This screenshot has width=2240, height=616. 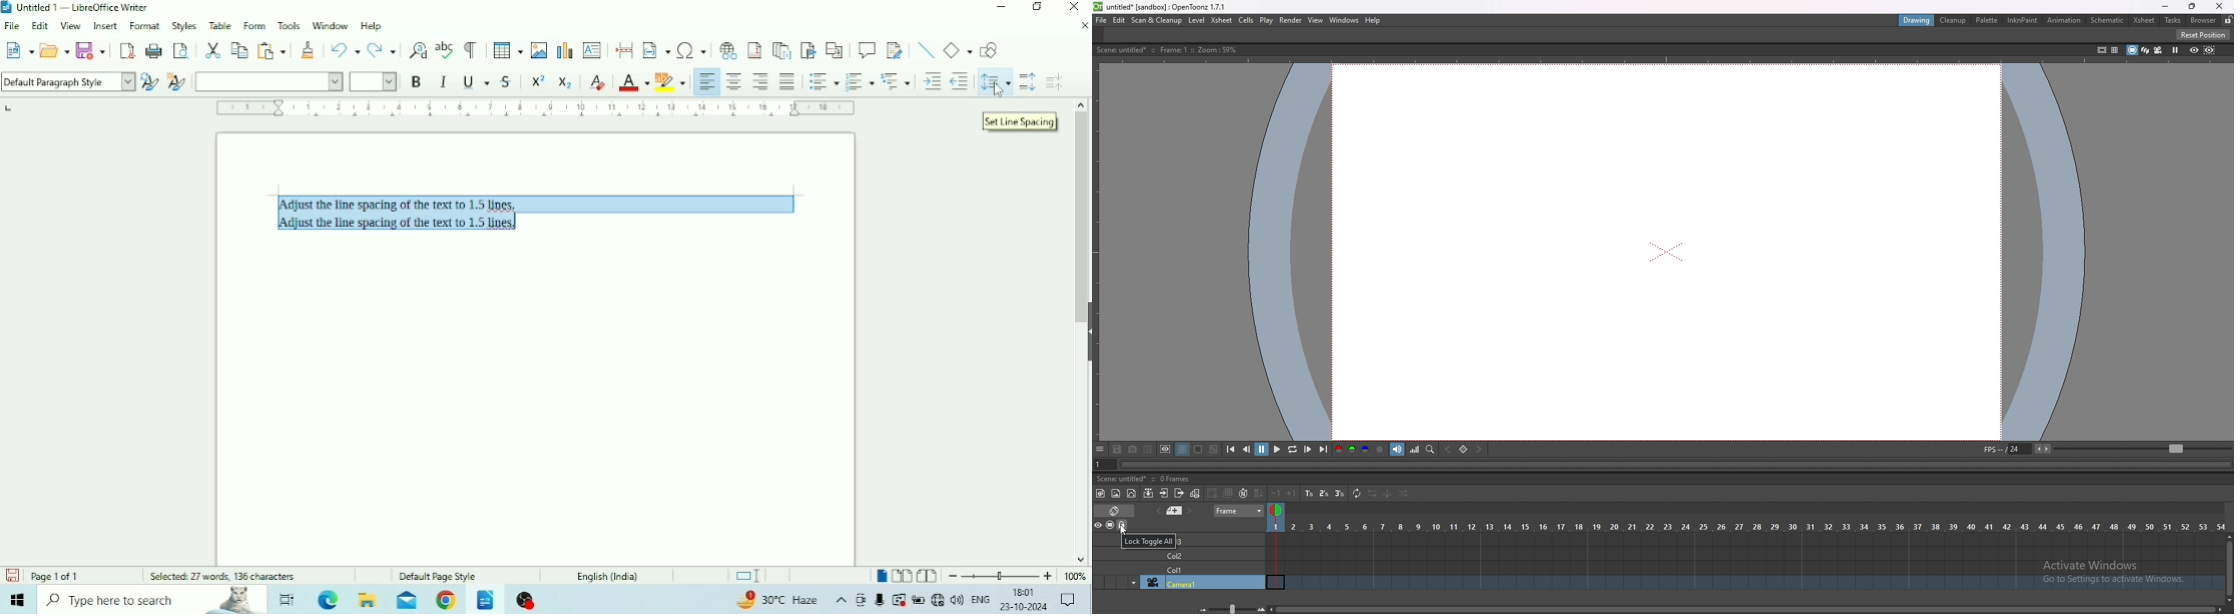 What do you see at coordinates (1222, 20) in the screenshot?
I see `xsheet` at bounding box center [1222, 20].